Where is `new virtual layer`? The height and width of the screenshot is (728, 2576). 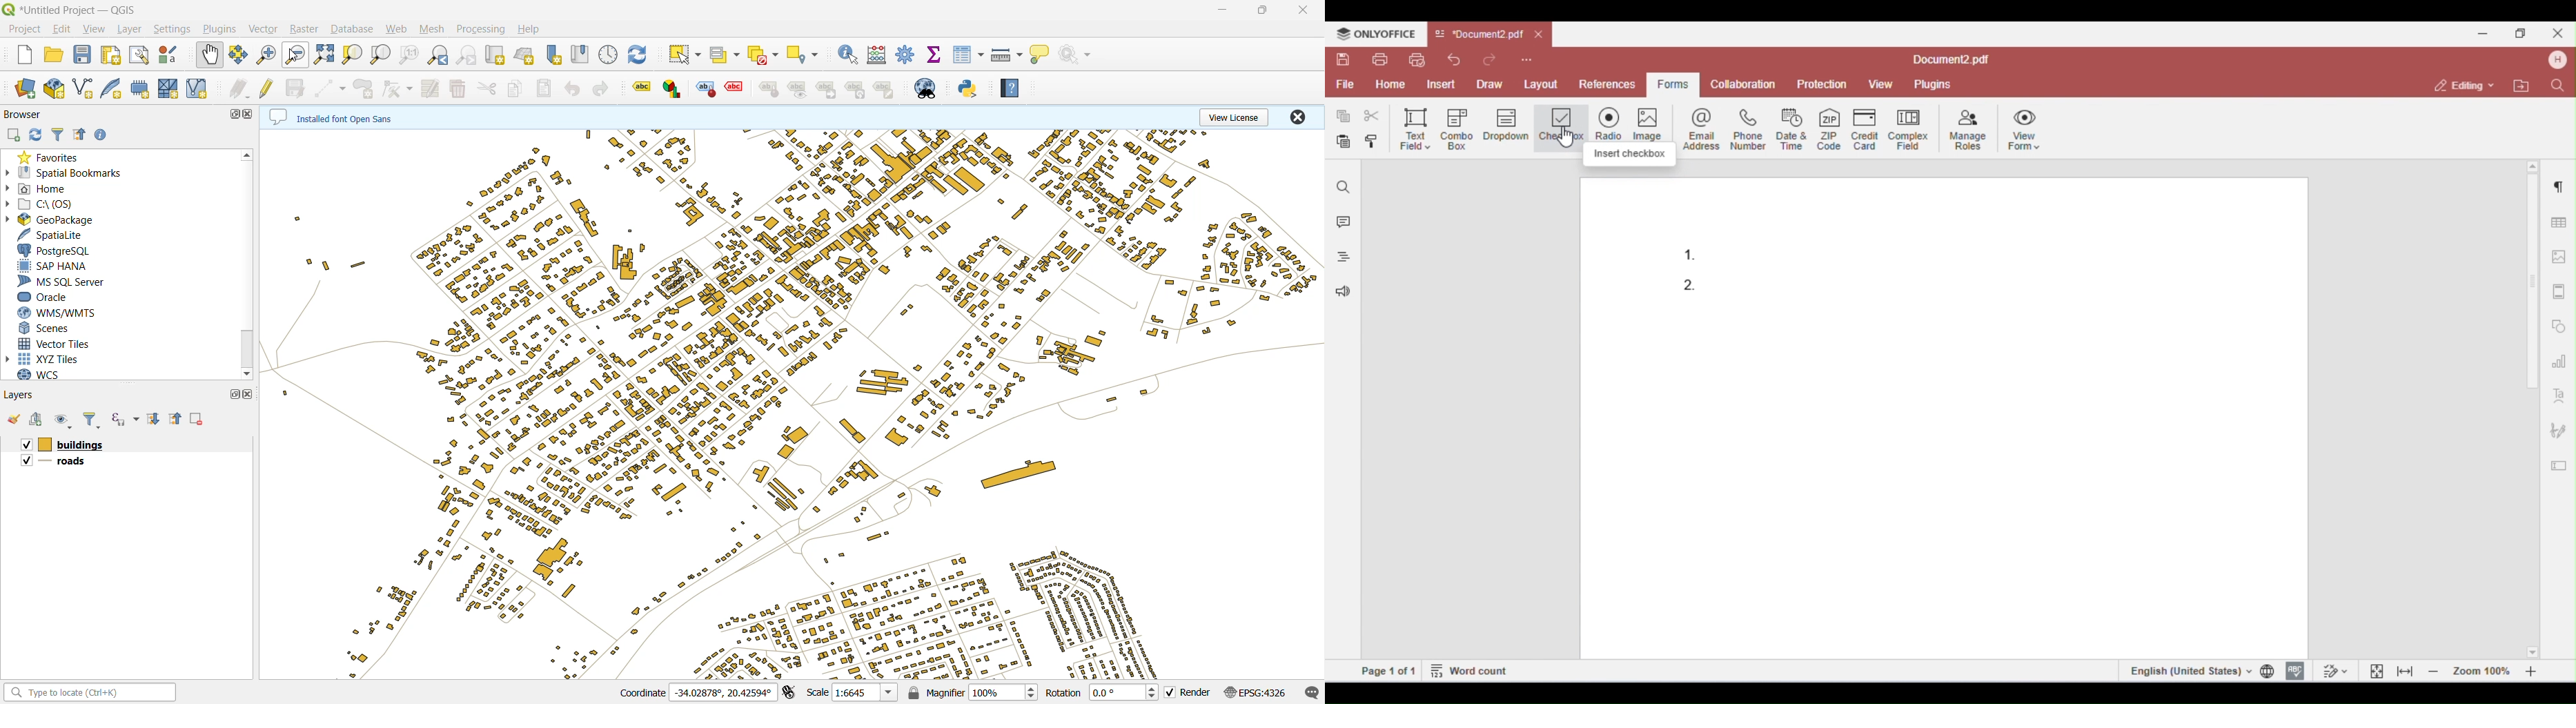 new virtual layer is located at coordinates (203, 89).